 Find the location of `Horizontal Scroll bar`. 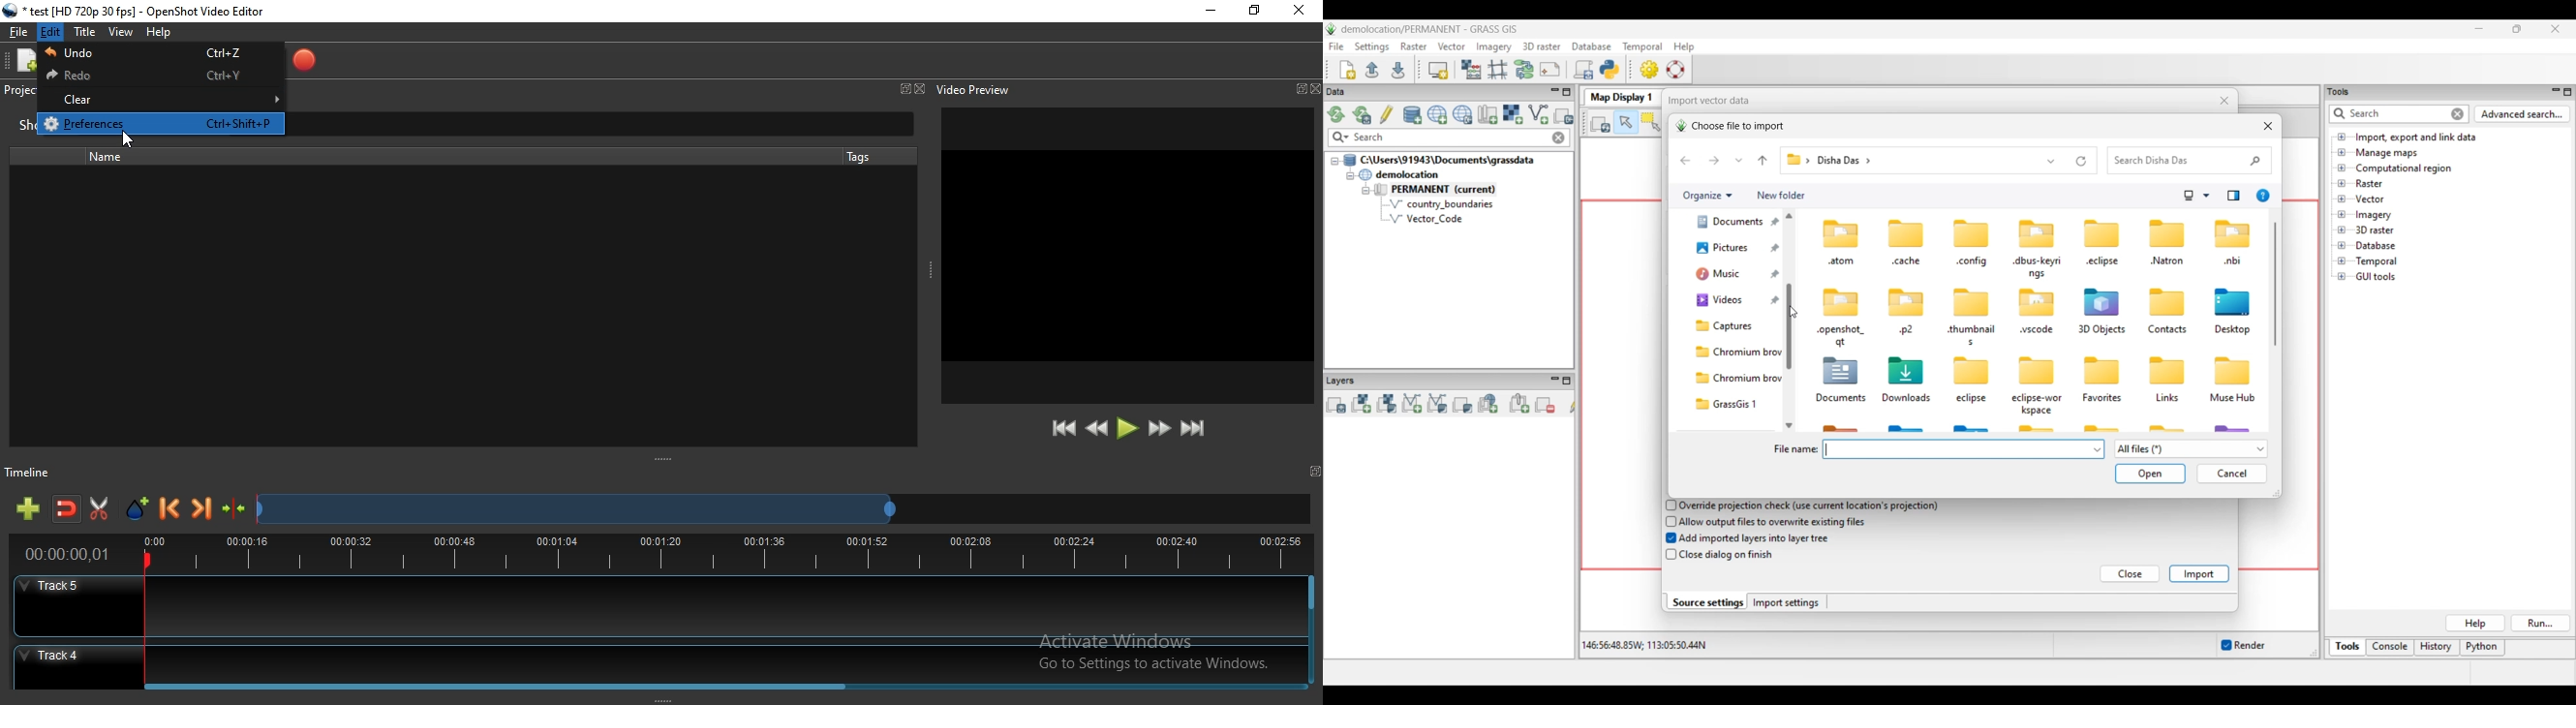

Horizontal Scroll bar is located at coordinates (724, 684).